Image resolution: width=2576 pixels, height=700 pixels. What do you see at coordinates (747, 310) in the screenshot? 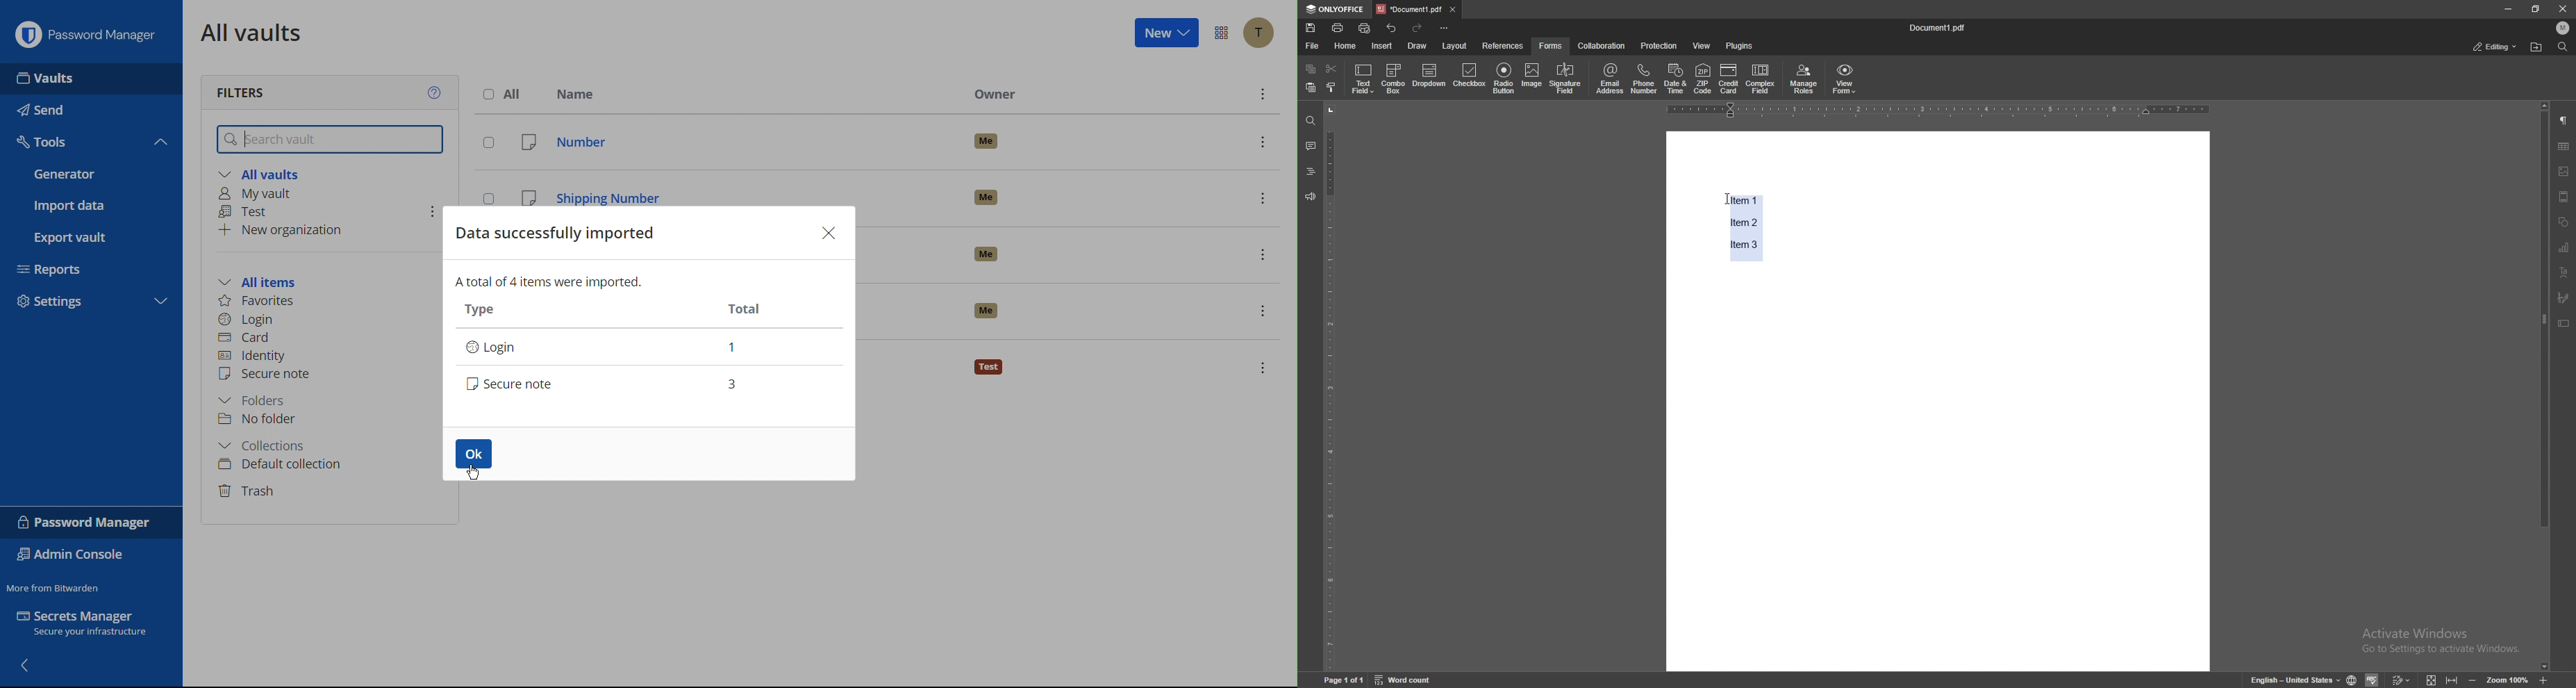
I see `Total` at bounding box center [747, 310].